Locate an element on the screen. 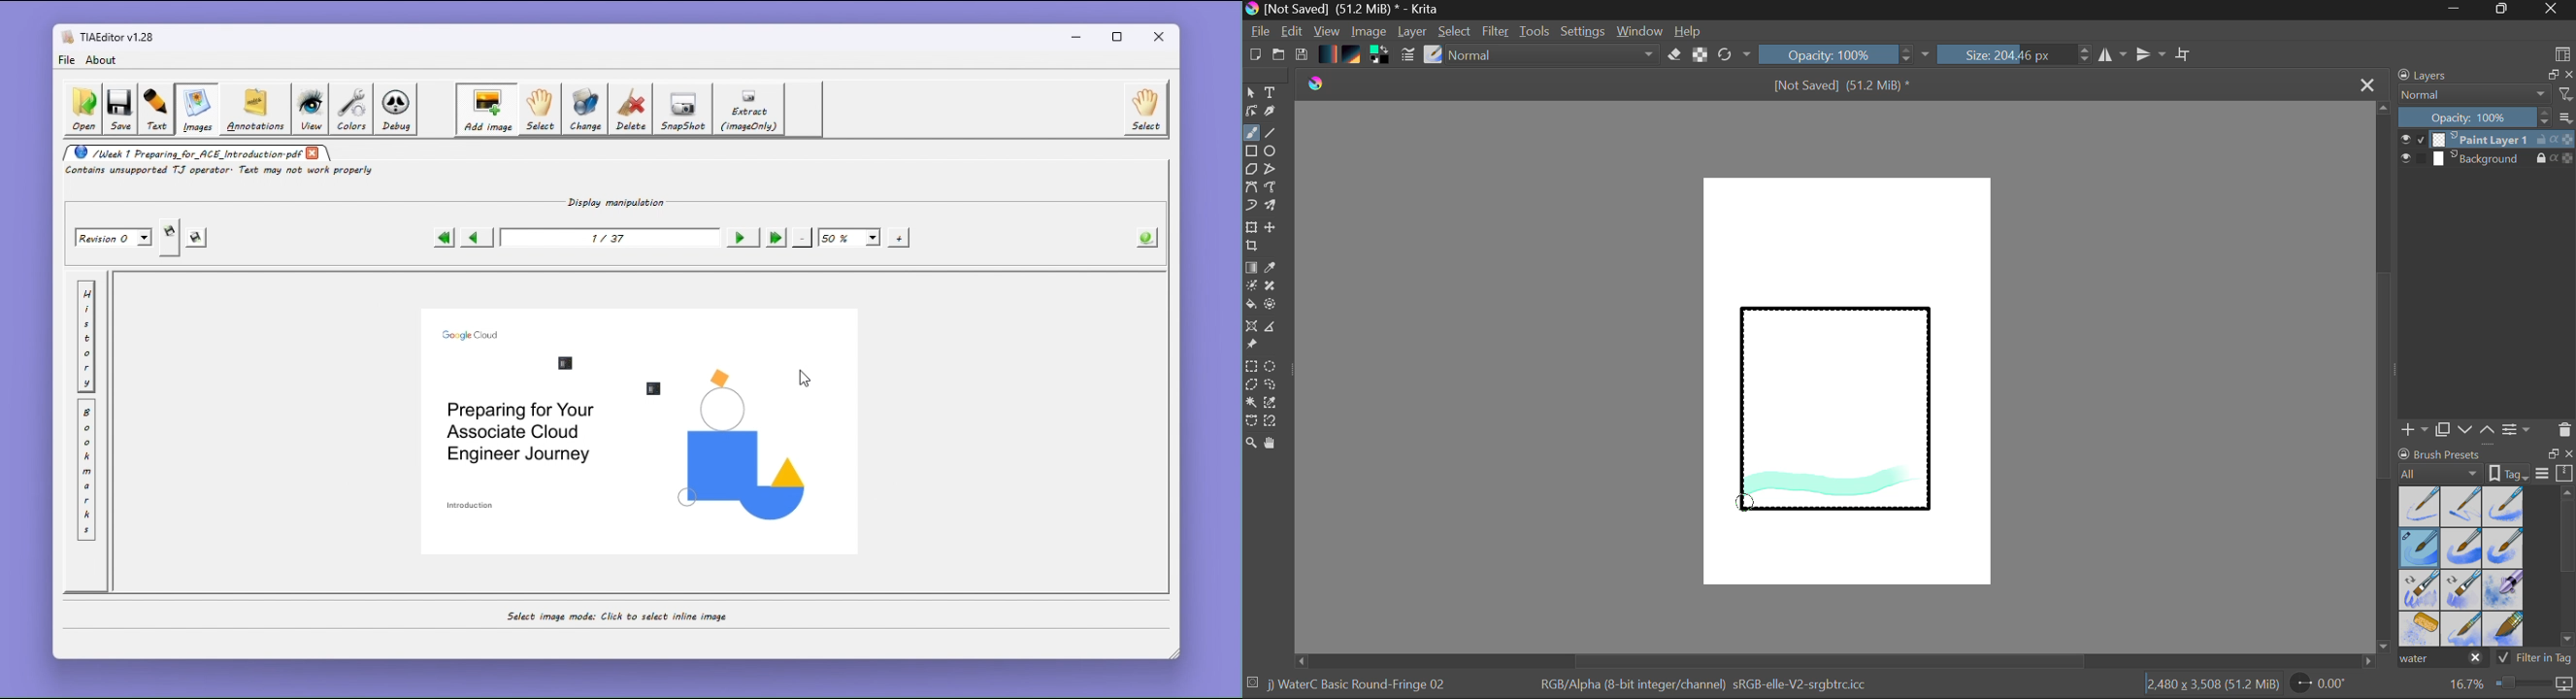  Transform Layer is located at coordinates (1251, 226).